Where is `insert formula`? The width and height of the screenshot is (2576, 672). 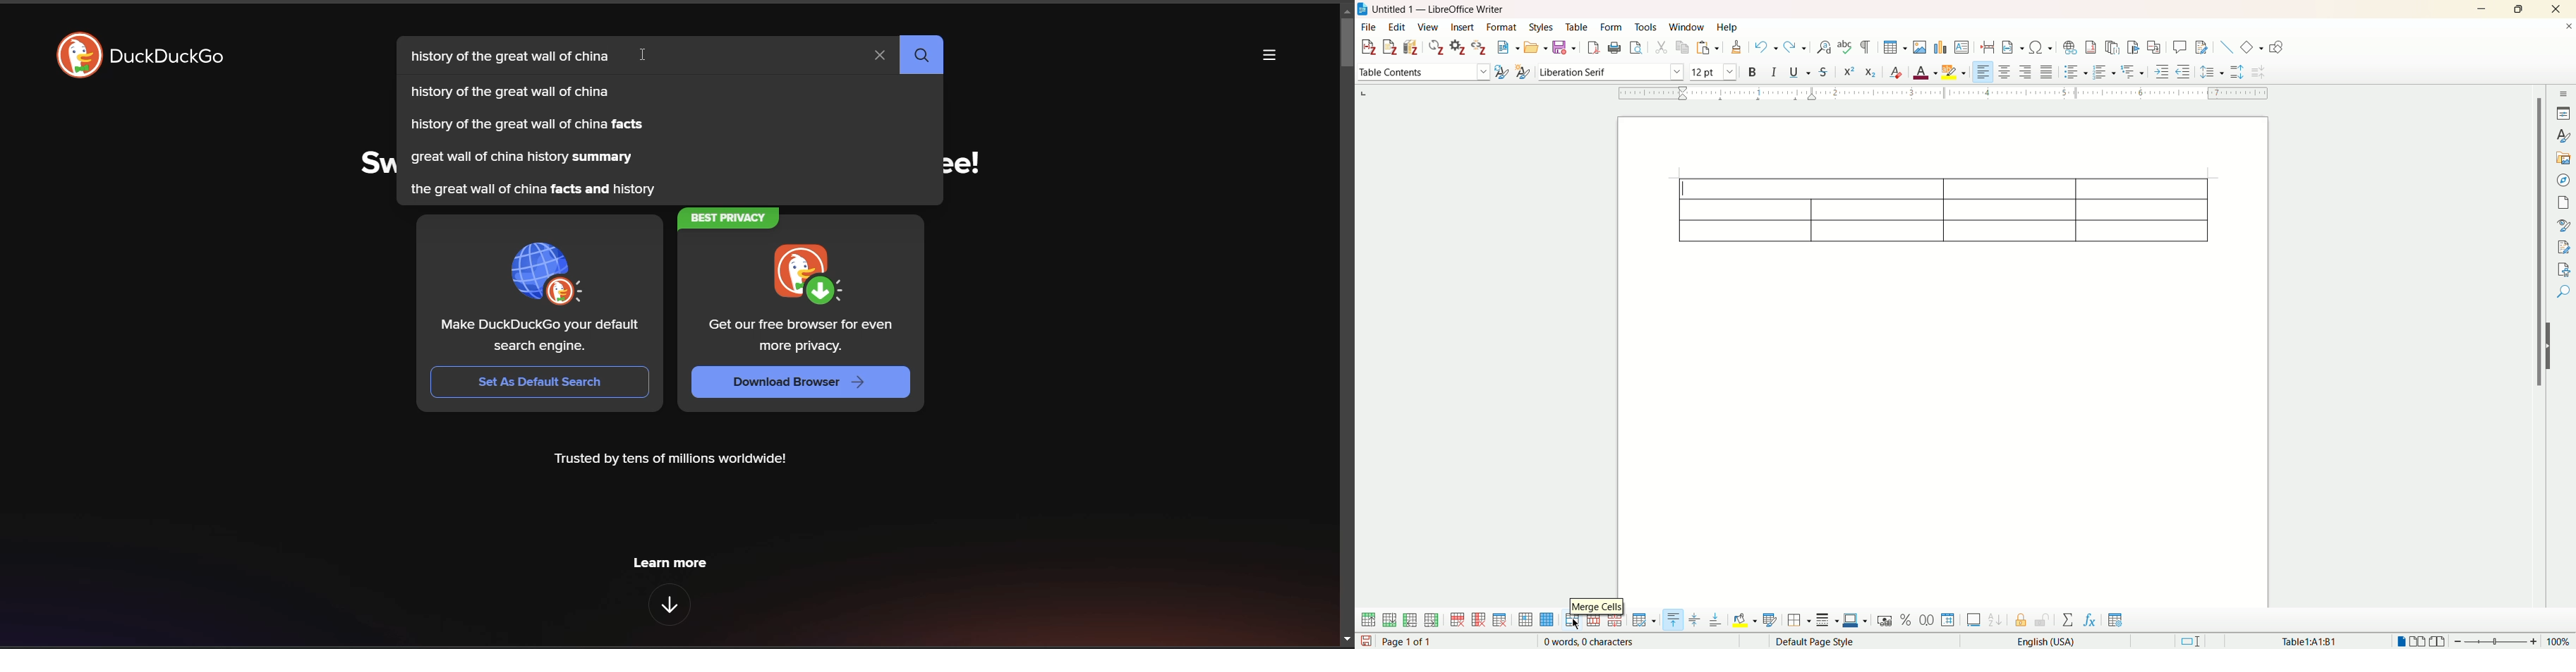 insert formula is located at coordinates (2091, 620).